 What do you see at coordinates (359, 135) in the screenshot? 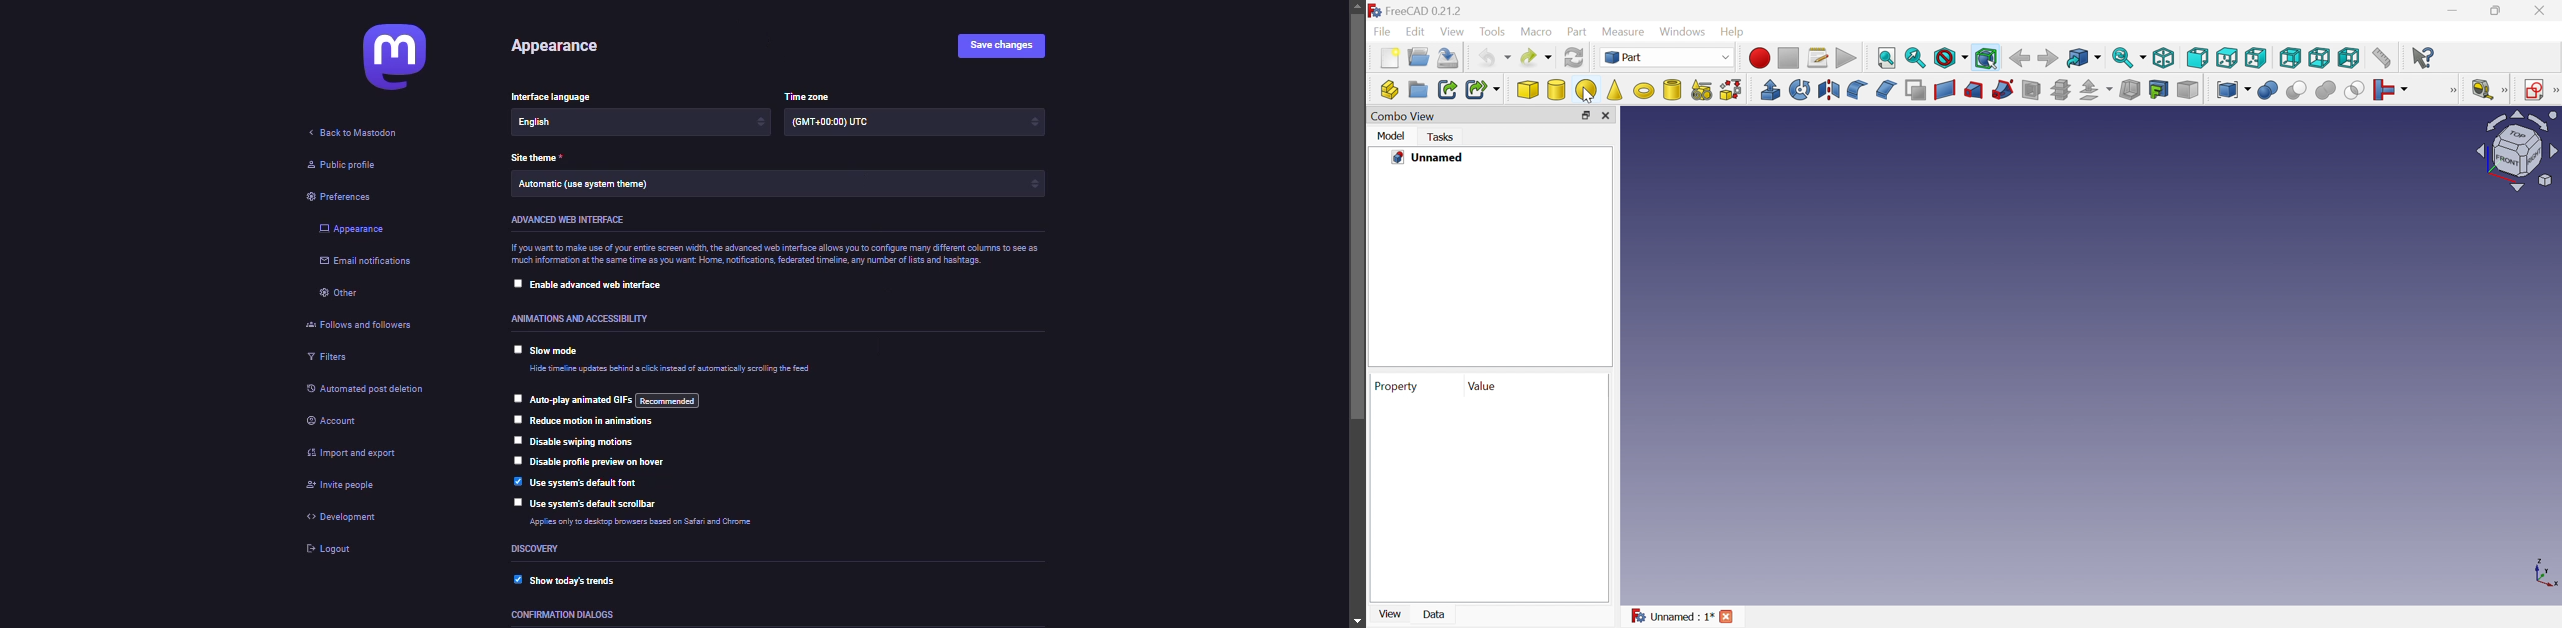
I see `back to mastodon` at bounding box center [359, 135].